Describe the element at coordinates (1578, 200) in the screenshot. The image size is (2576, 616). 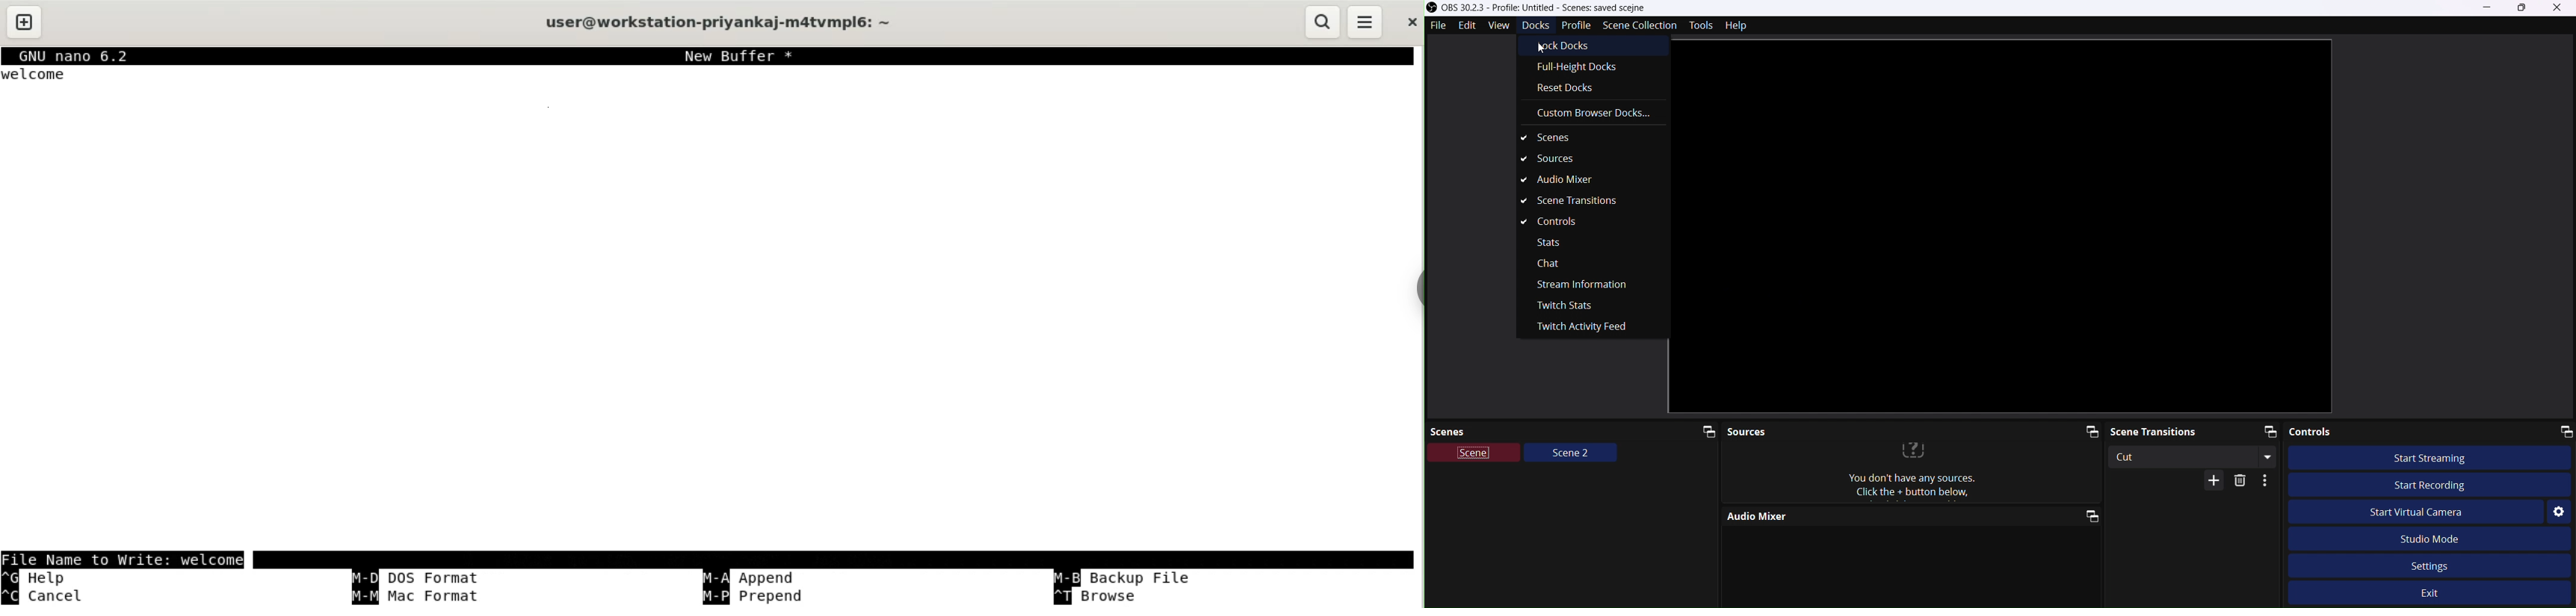
I see `Scene Transitions` at that location.